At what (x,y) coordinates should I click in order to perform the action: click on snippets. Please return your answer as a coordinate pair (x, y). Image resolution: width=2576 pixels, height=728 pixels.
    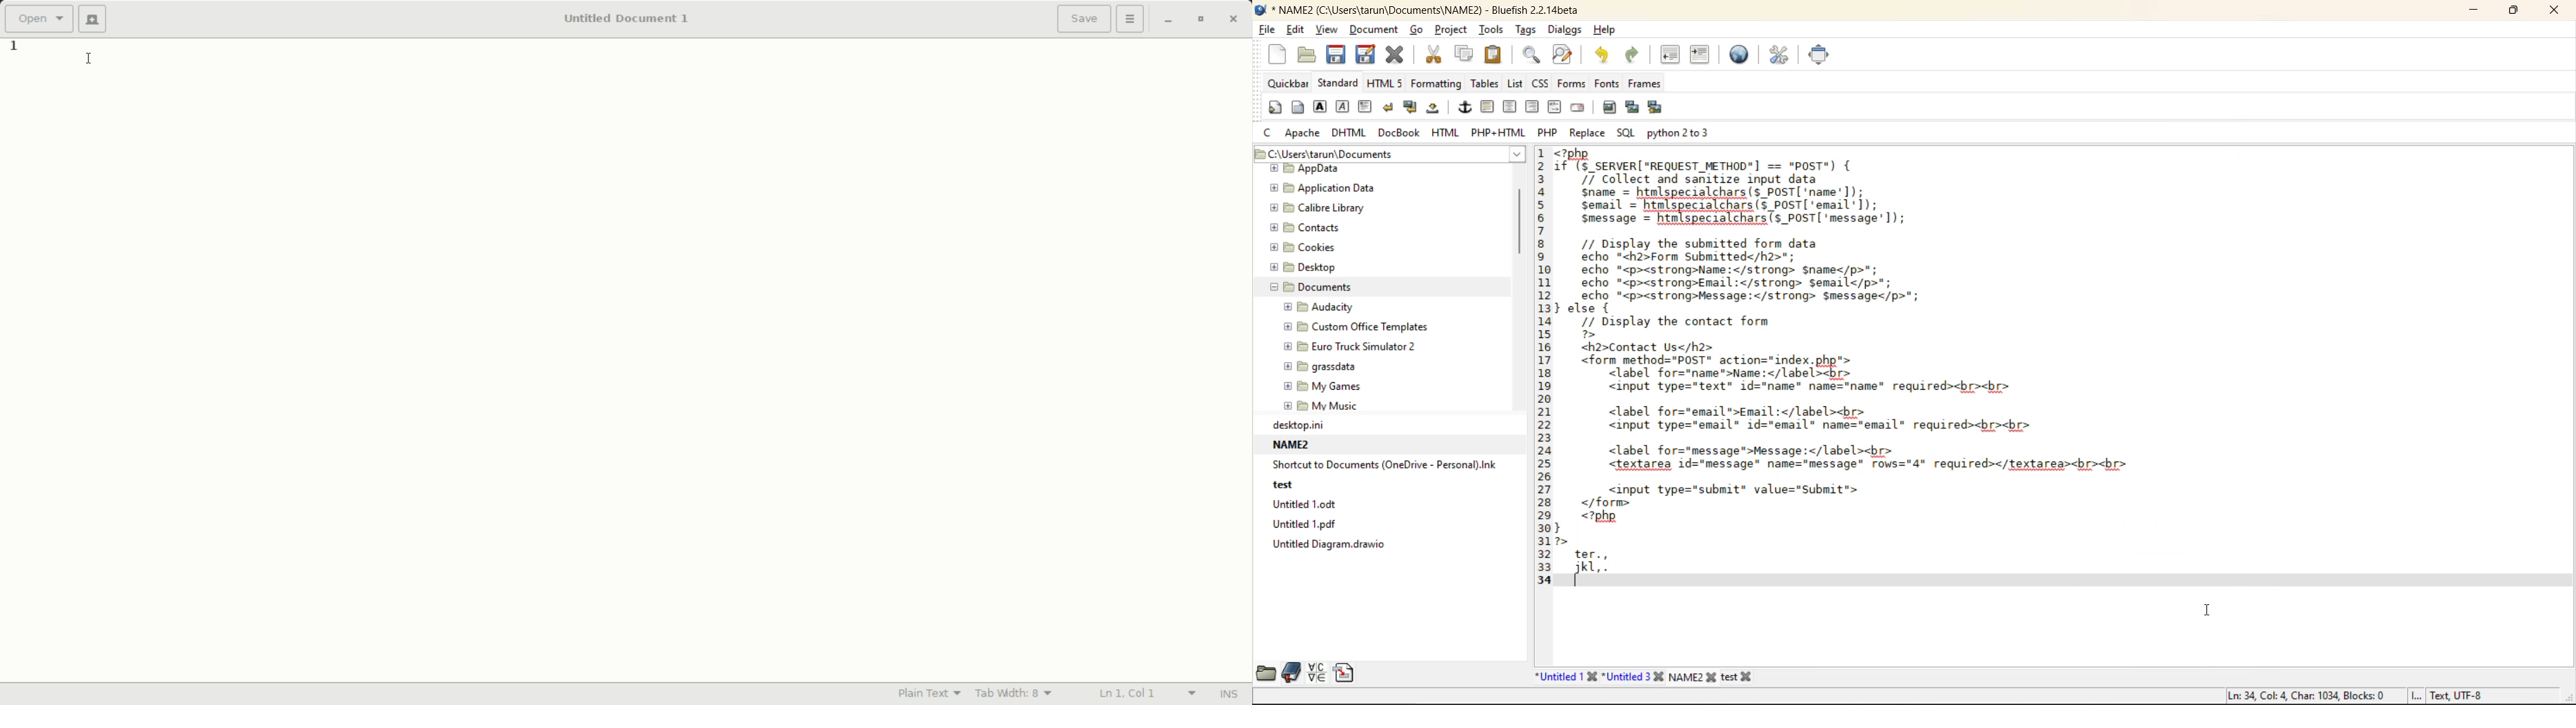
    Looking at the image, I should click on (1343, 673).